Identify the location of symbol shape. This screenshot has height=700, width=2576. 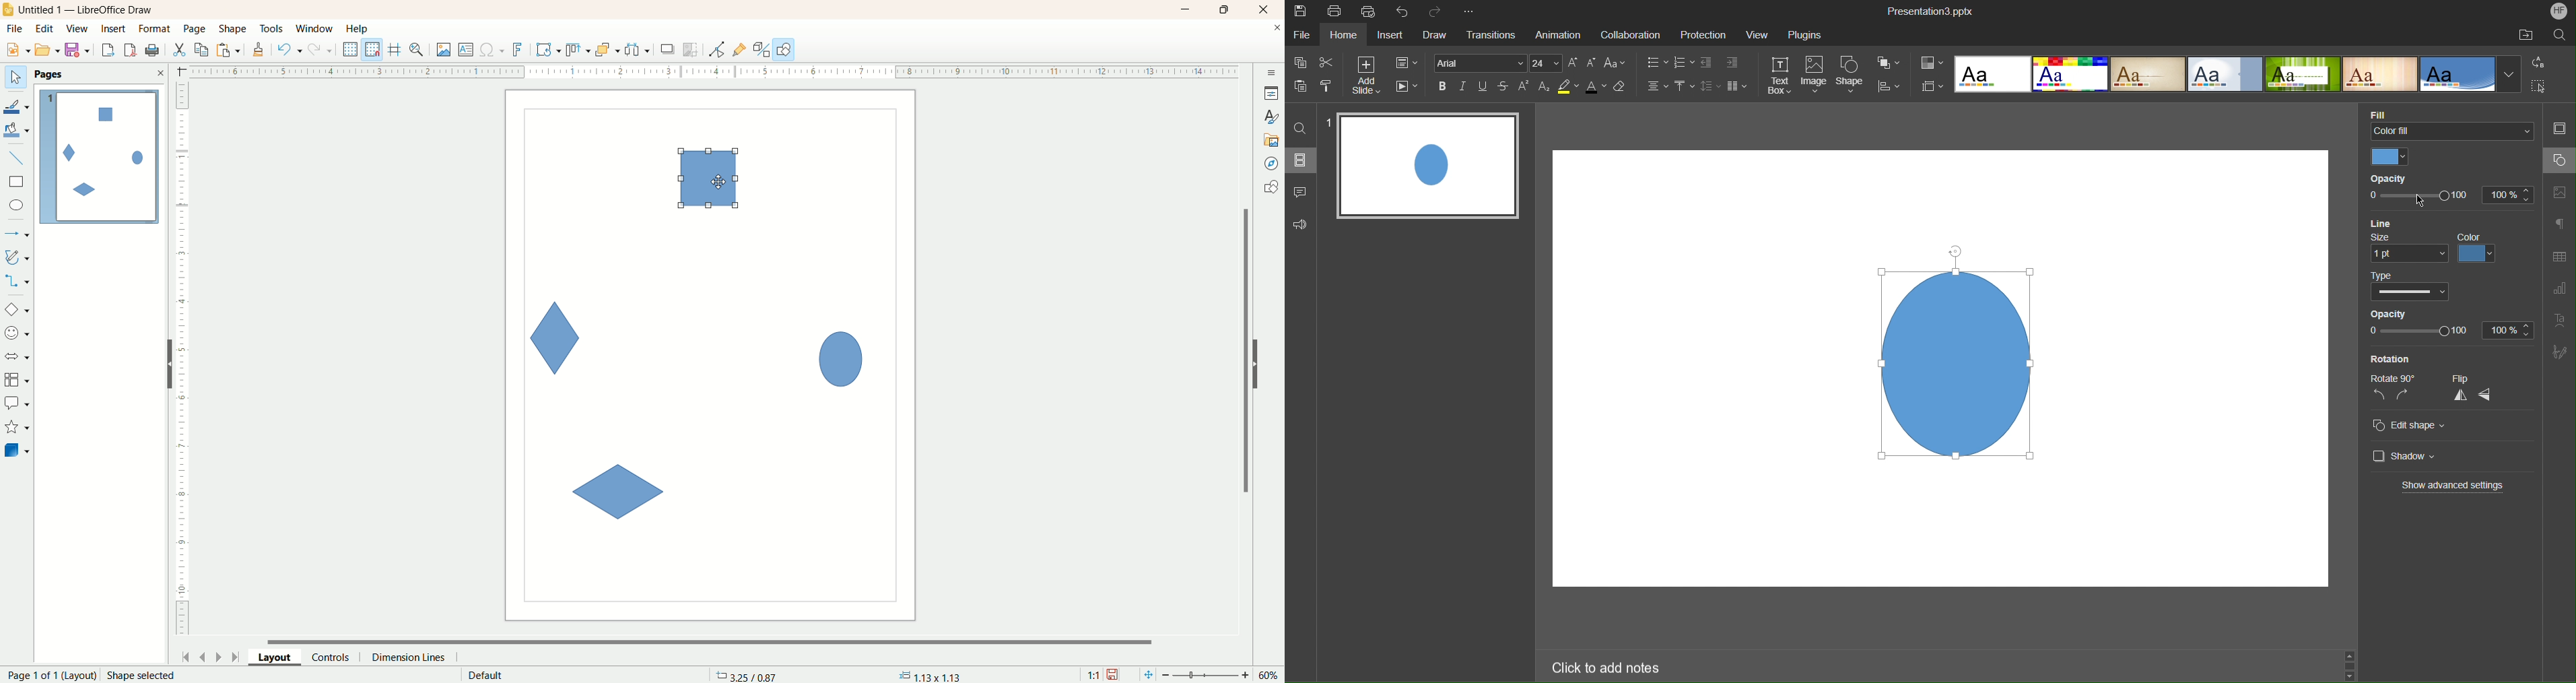
(19, 334).